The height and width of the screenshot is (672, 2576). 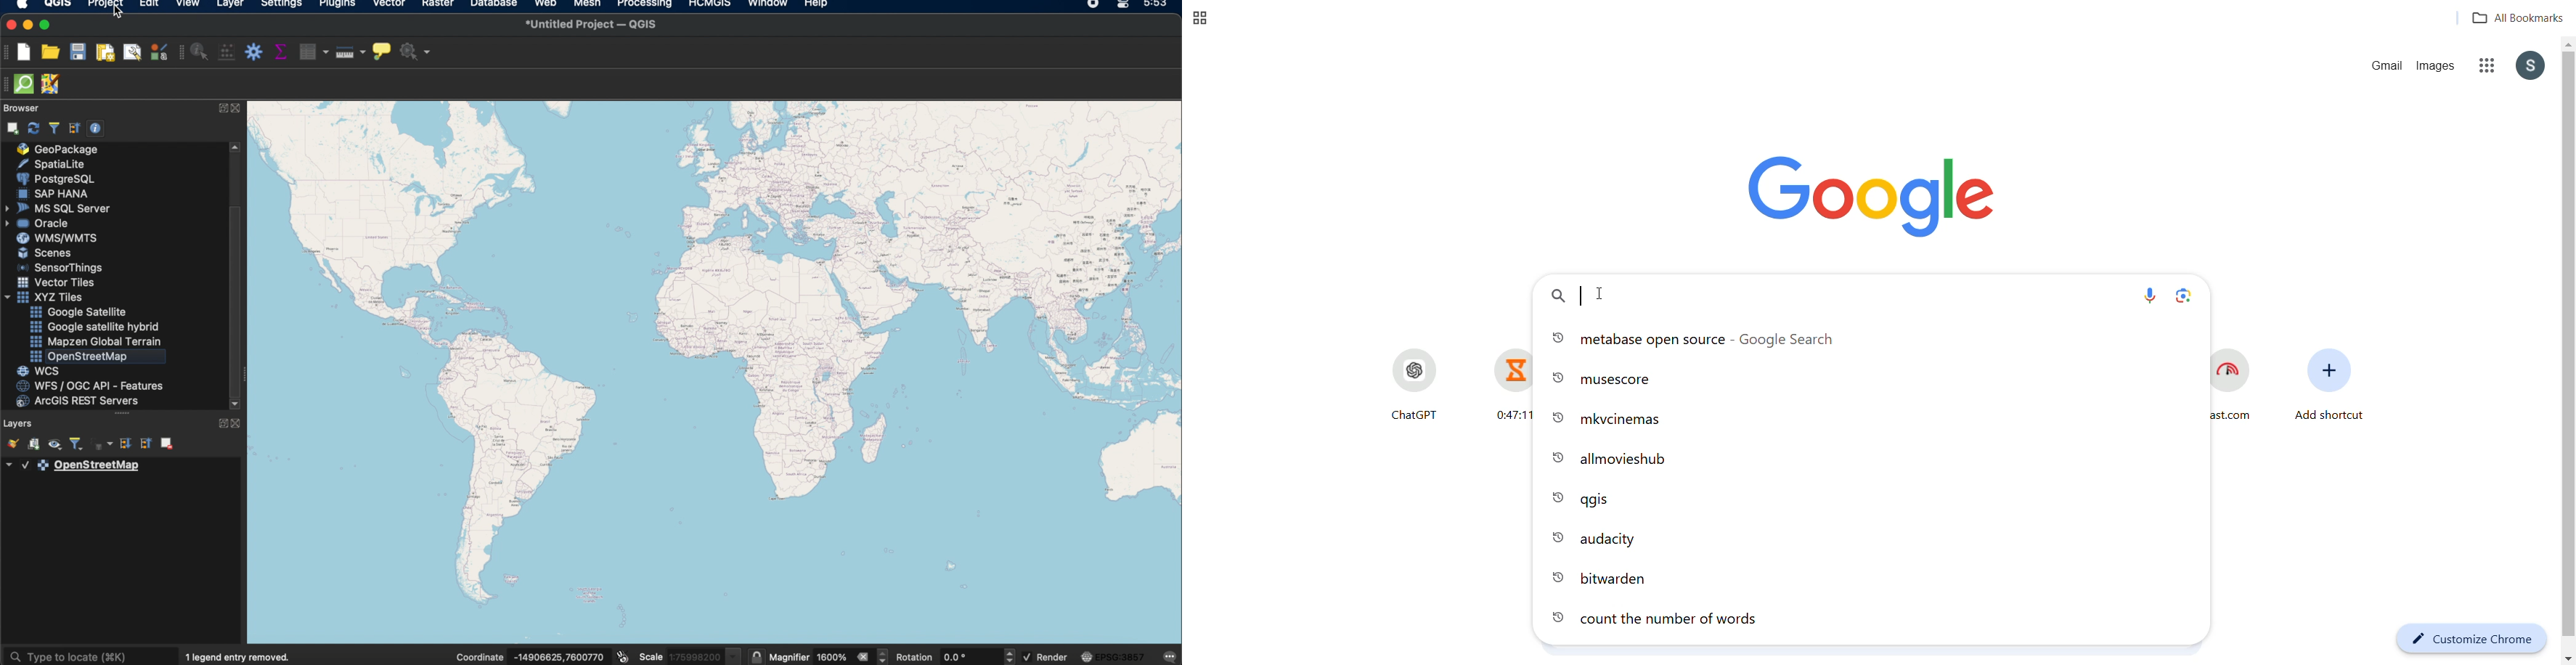 What do you see at coordinates (61, 193) in the screenshot?
I see `sap hana` at bounding box center [61, 193].